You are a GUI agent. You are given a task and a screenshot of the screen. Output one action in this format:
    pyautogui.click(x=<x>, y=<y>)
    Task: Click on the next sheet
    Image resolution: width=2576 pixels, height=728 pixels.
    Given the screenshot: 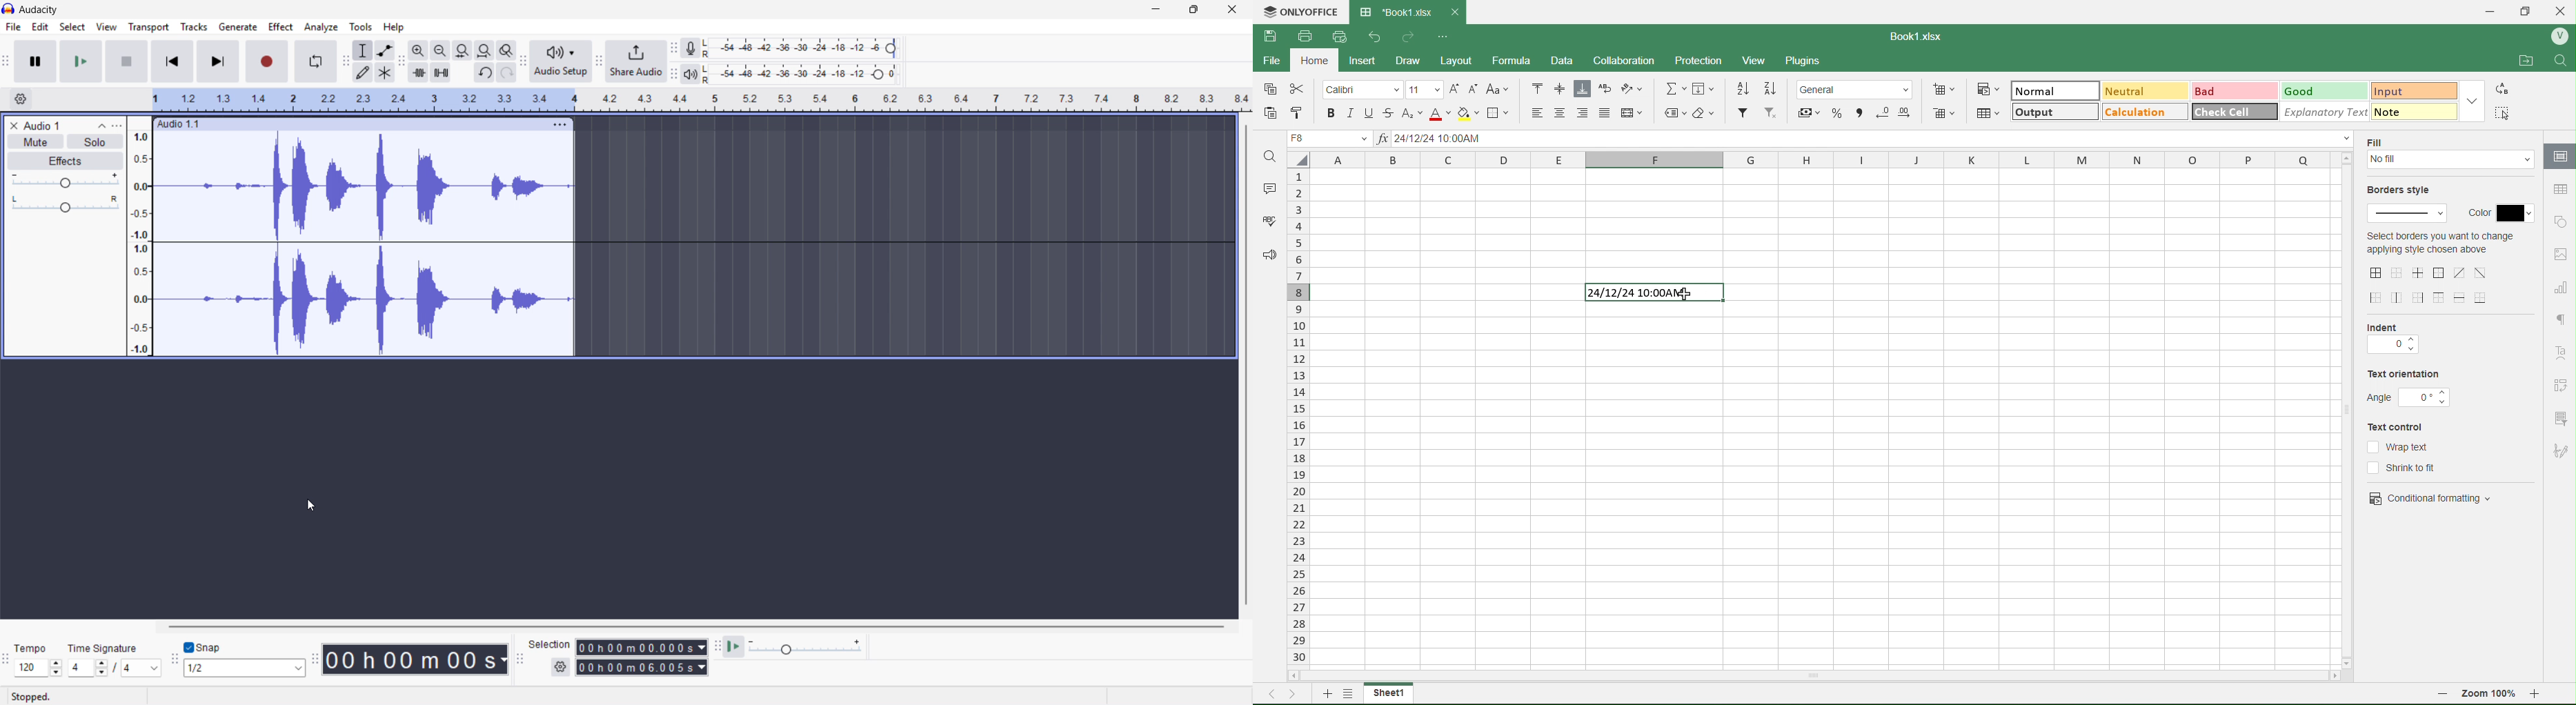 What is the action you would take?
    pyautogui.click(x=1296, y=693)
    